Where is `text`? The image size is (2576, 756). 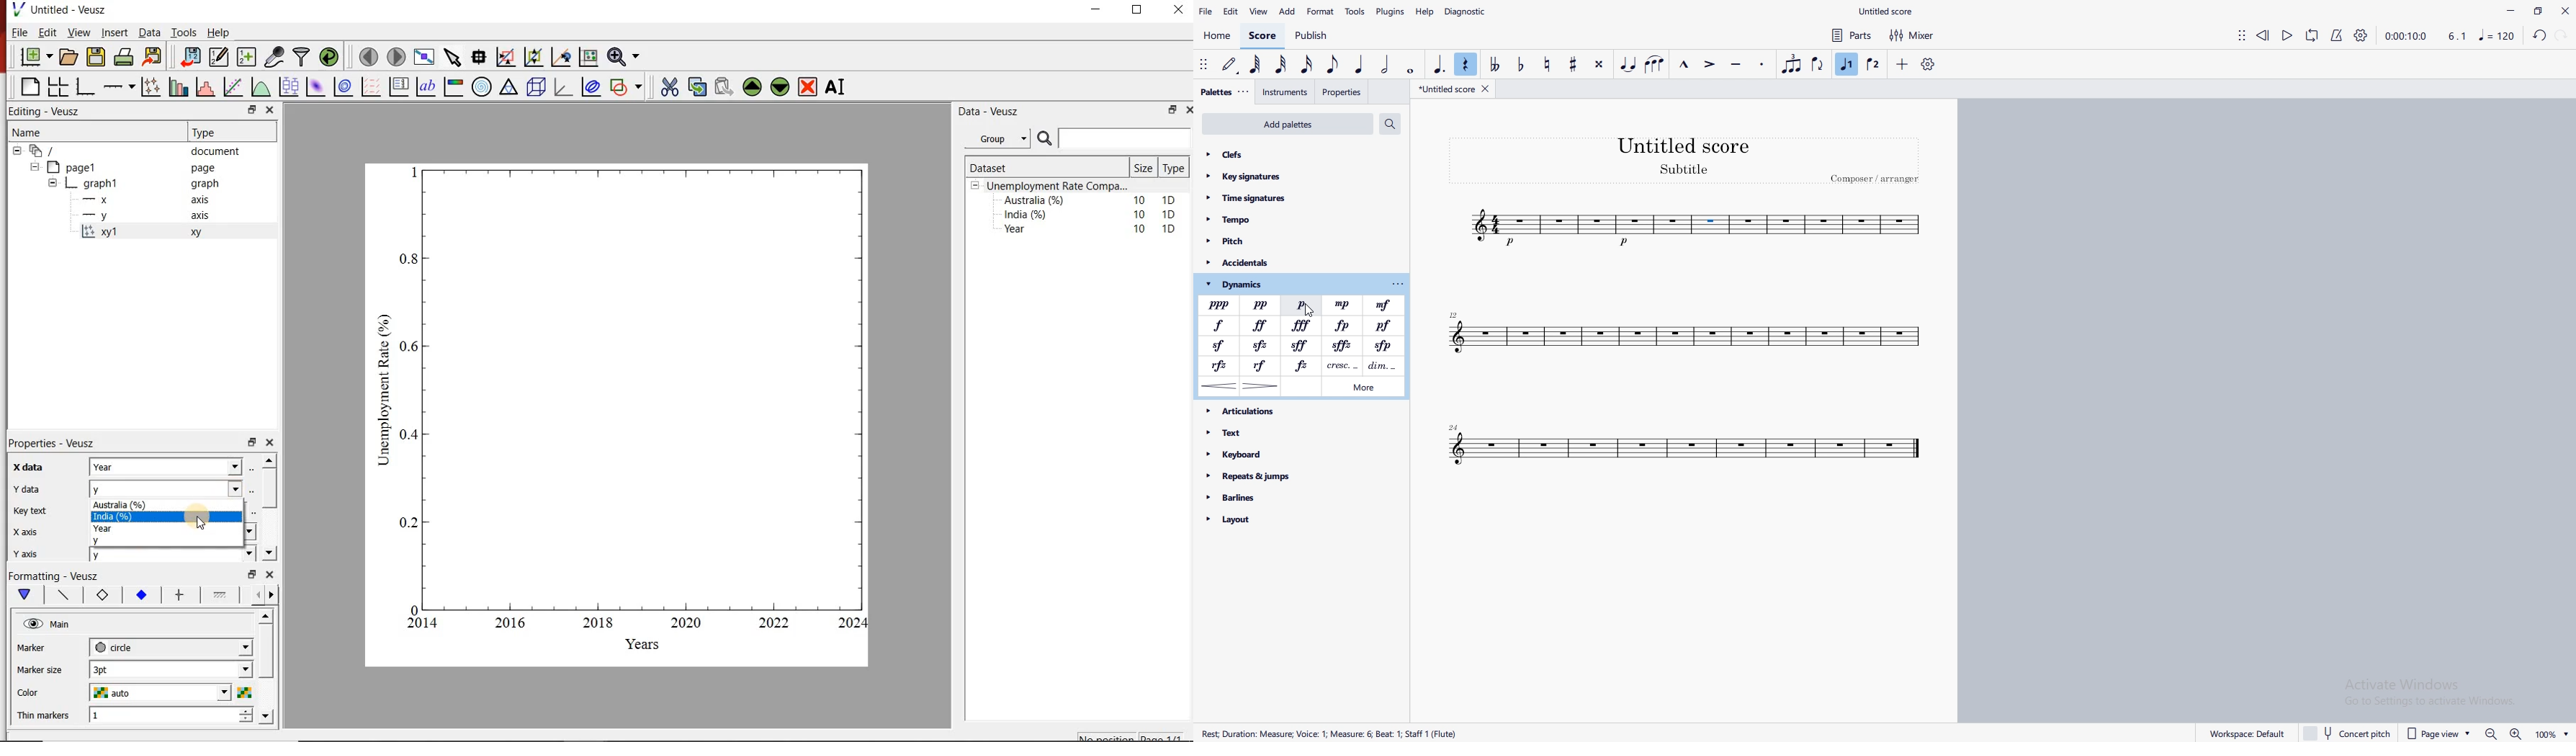
text is located at coordinates (1286, 436).